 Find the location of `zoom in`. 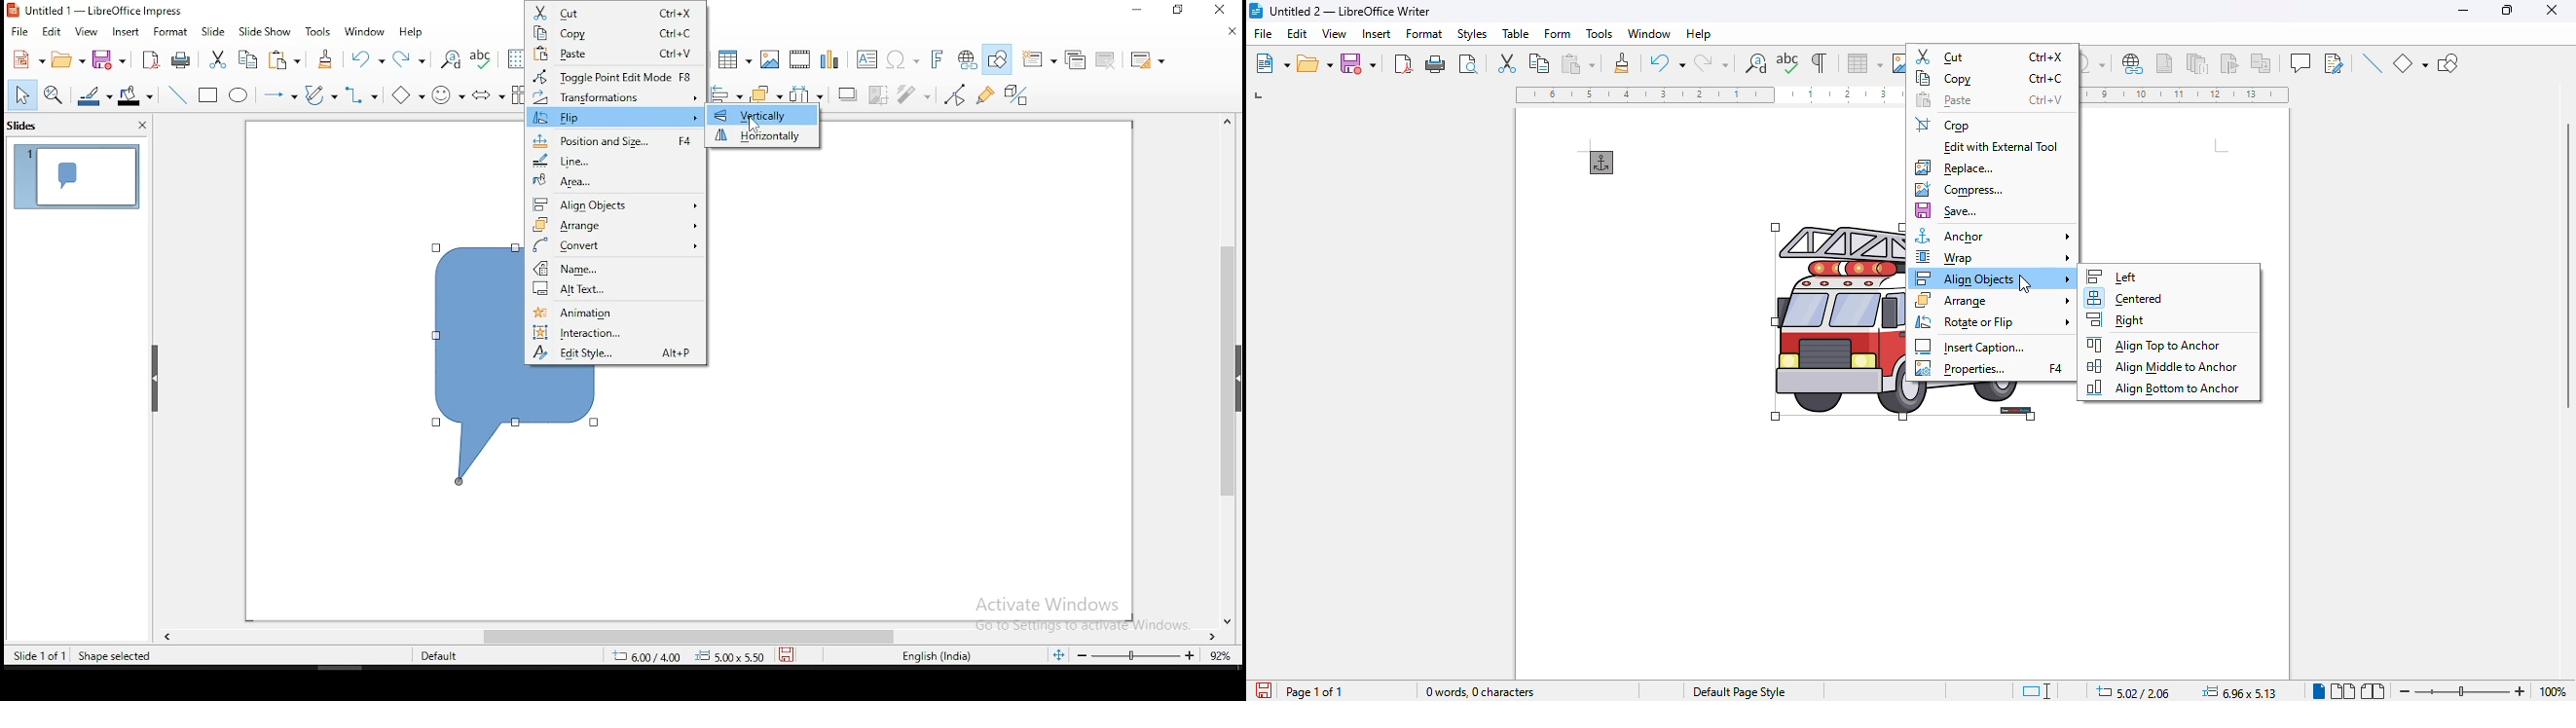

zoom in is located at coordinates (2521, 691).